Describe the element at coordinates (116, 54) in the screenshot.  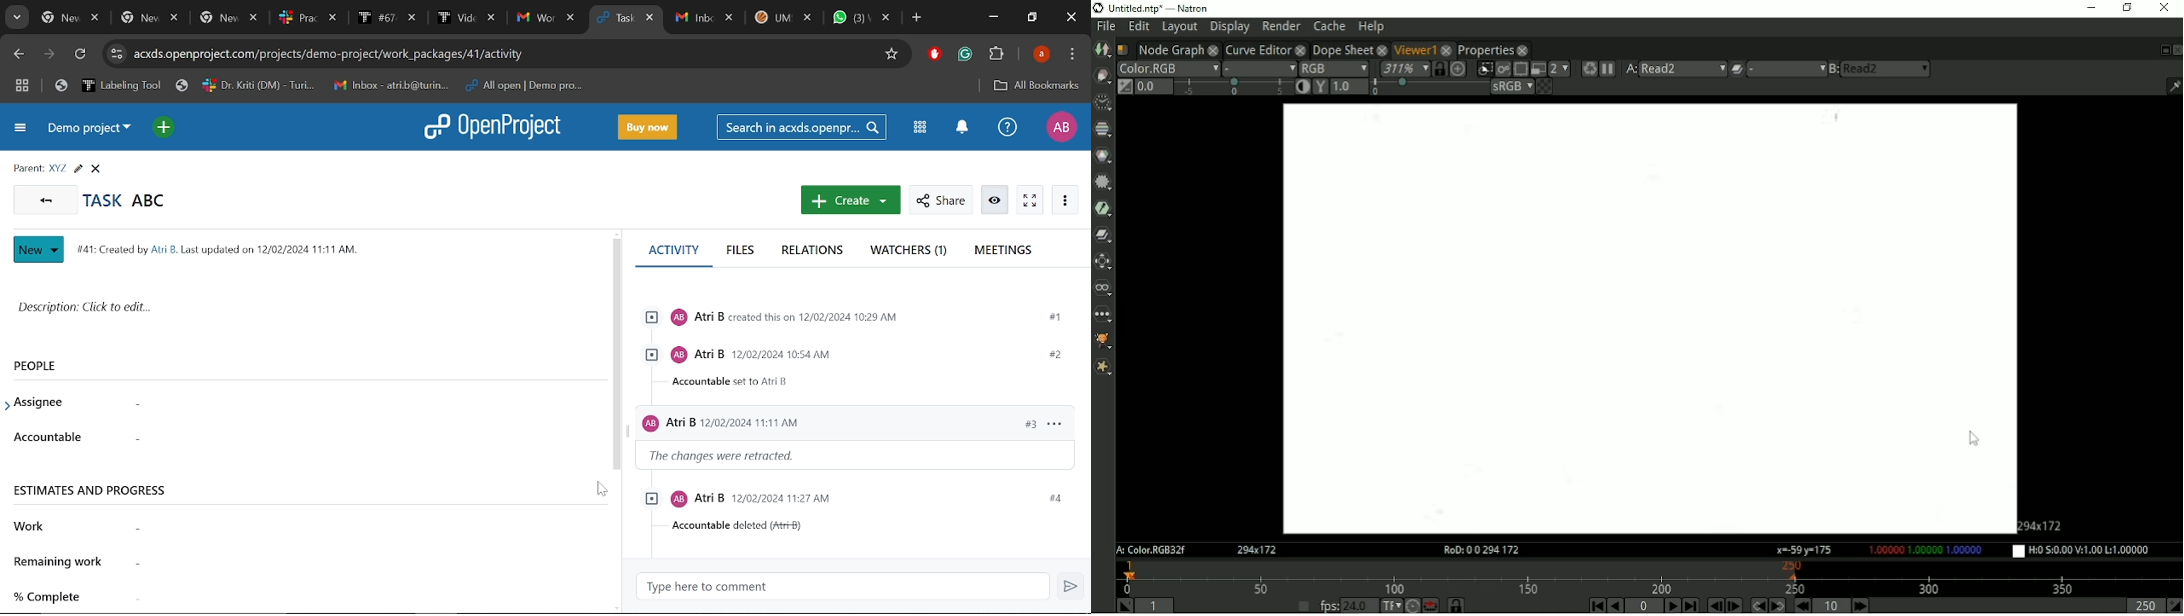
I see `site info` at that location.